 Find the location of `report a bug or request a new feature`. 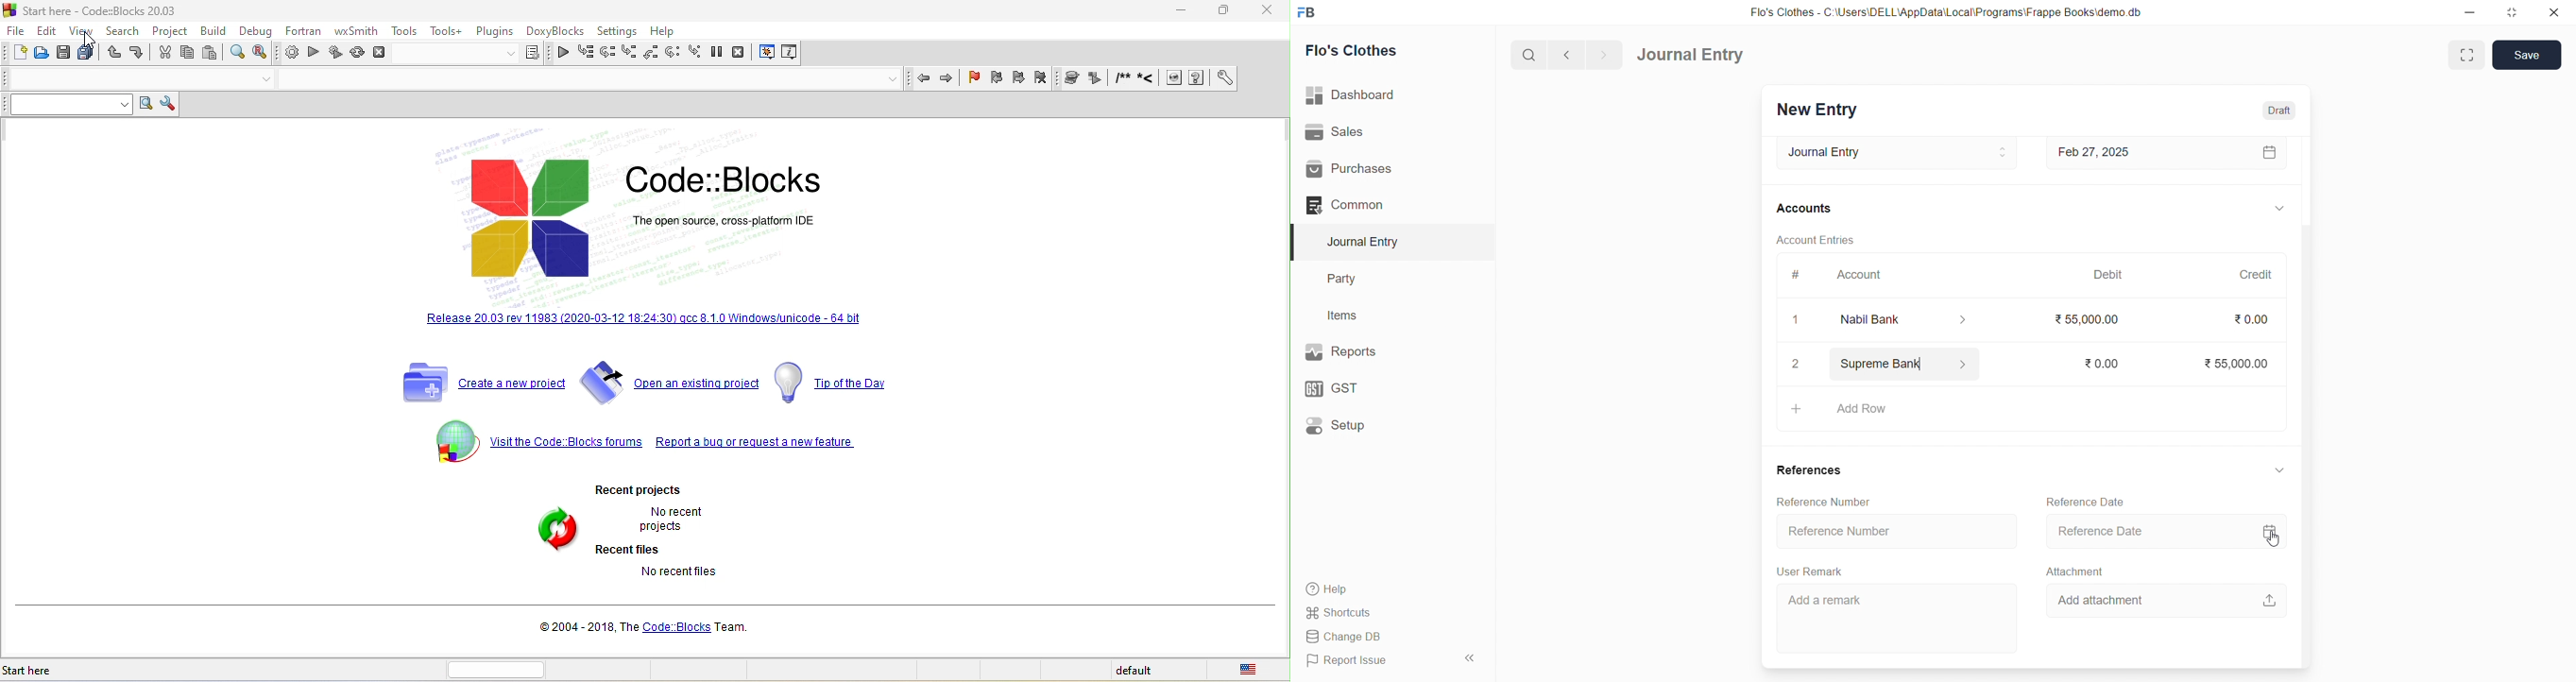

report a bug or request a new feature is located at coordinates (758, 446).